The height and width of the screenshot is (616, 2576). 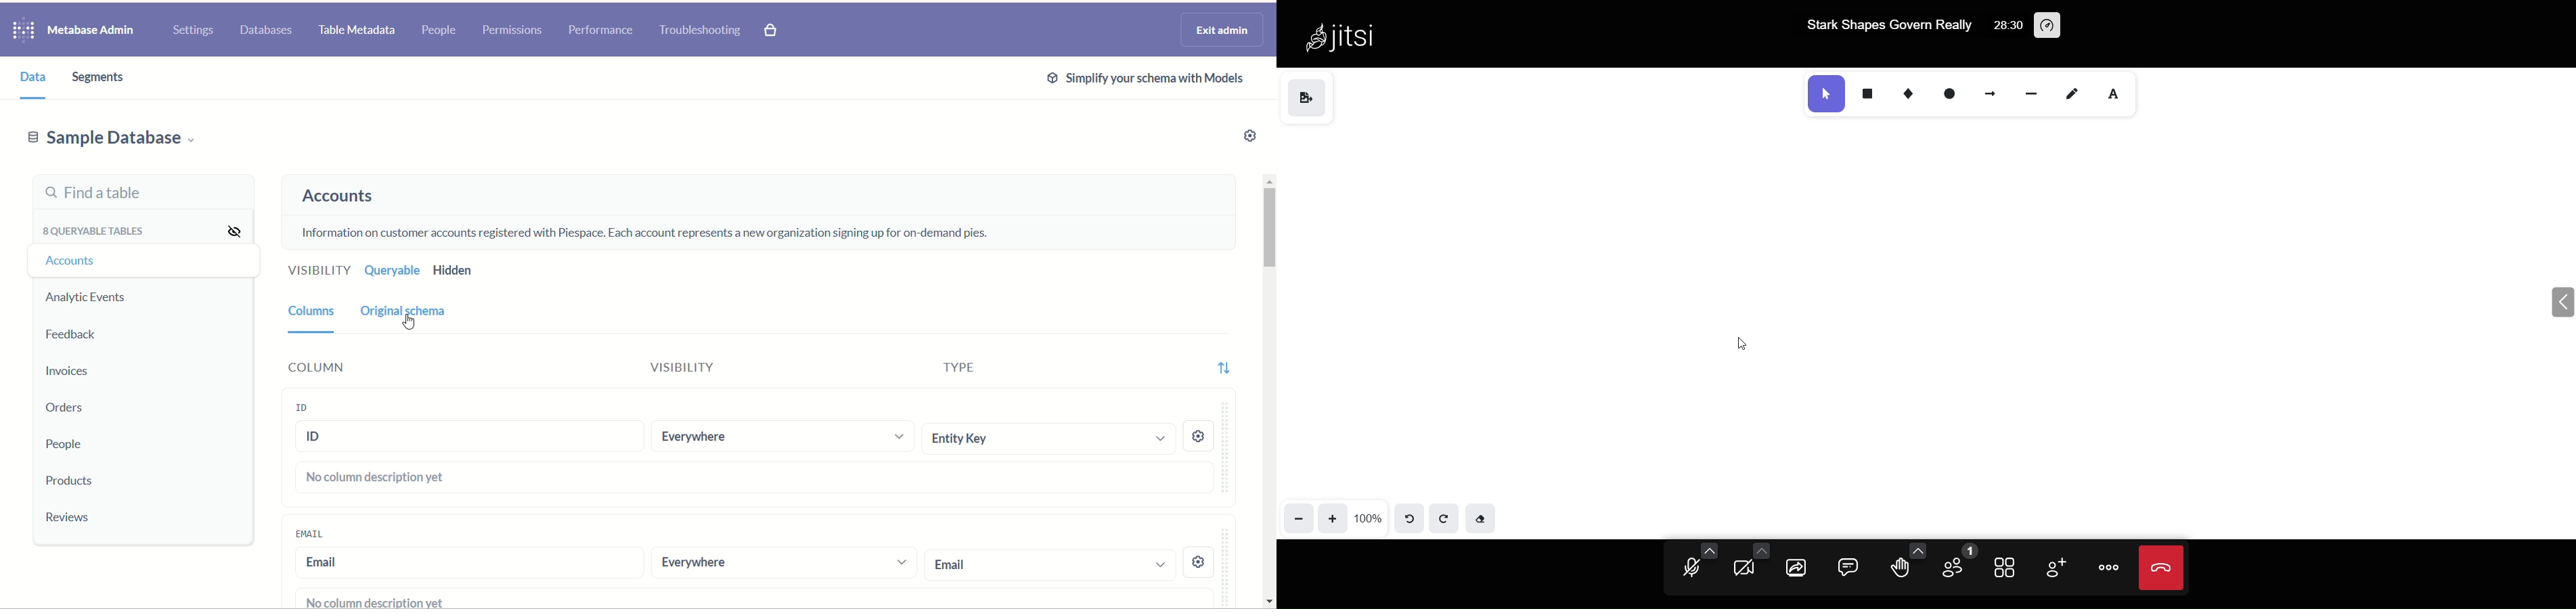 I want to click on databases, so click(x=264, y=31).